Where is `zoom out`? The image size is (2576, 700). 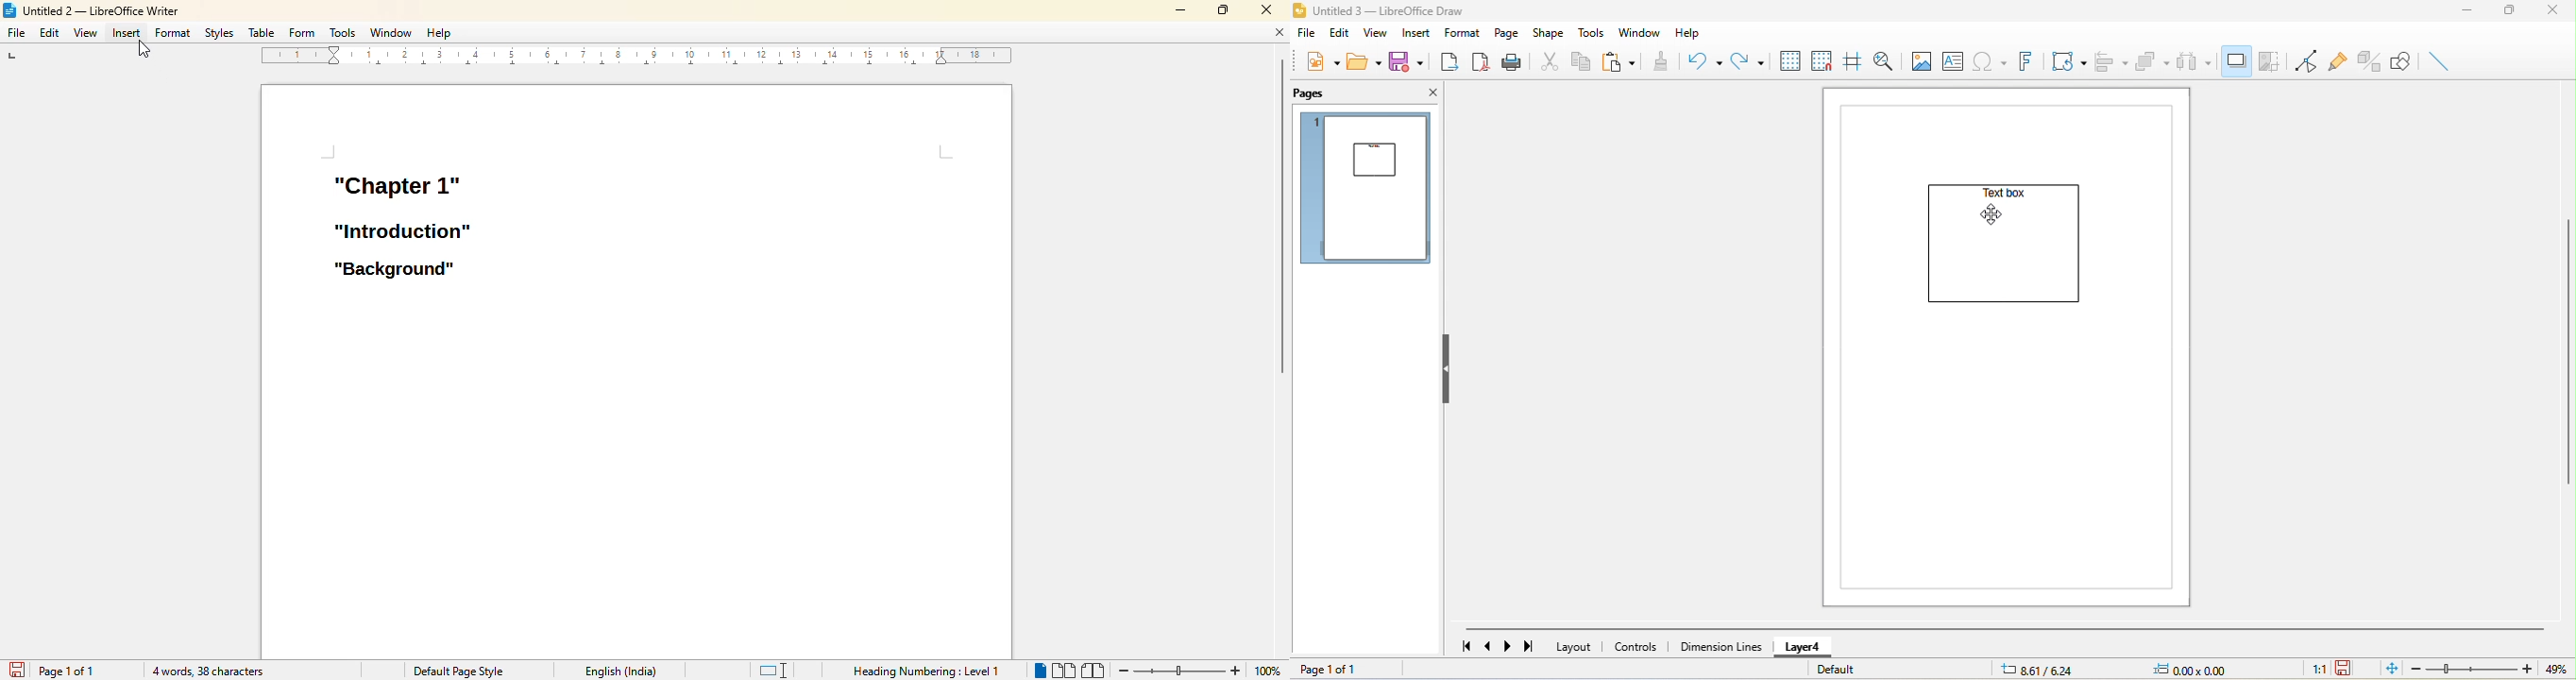
zoom out is located at coordinates (1122, 672).